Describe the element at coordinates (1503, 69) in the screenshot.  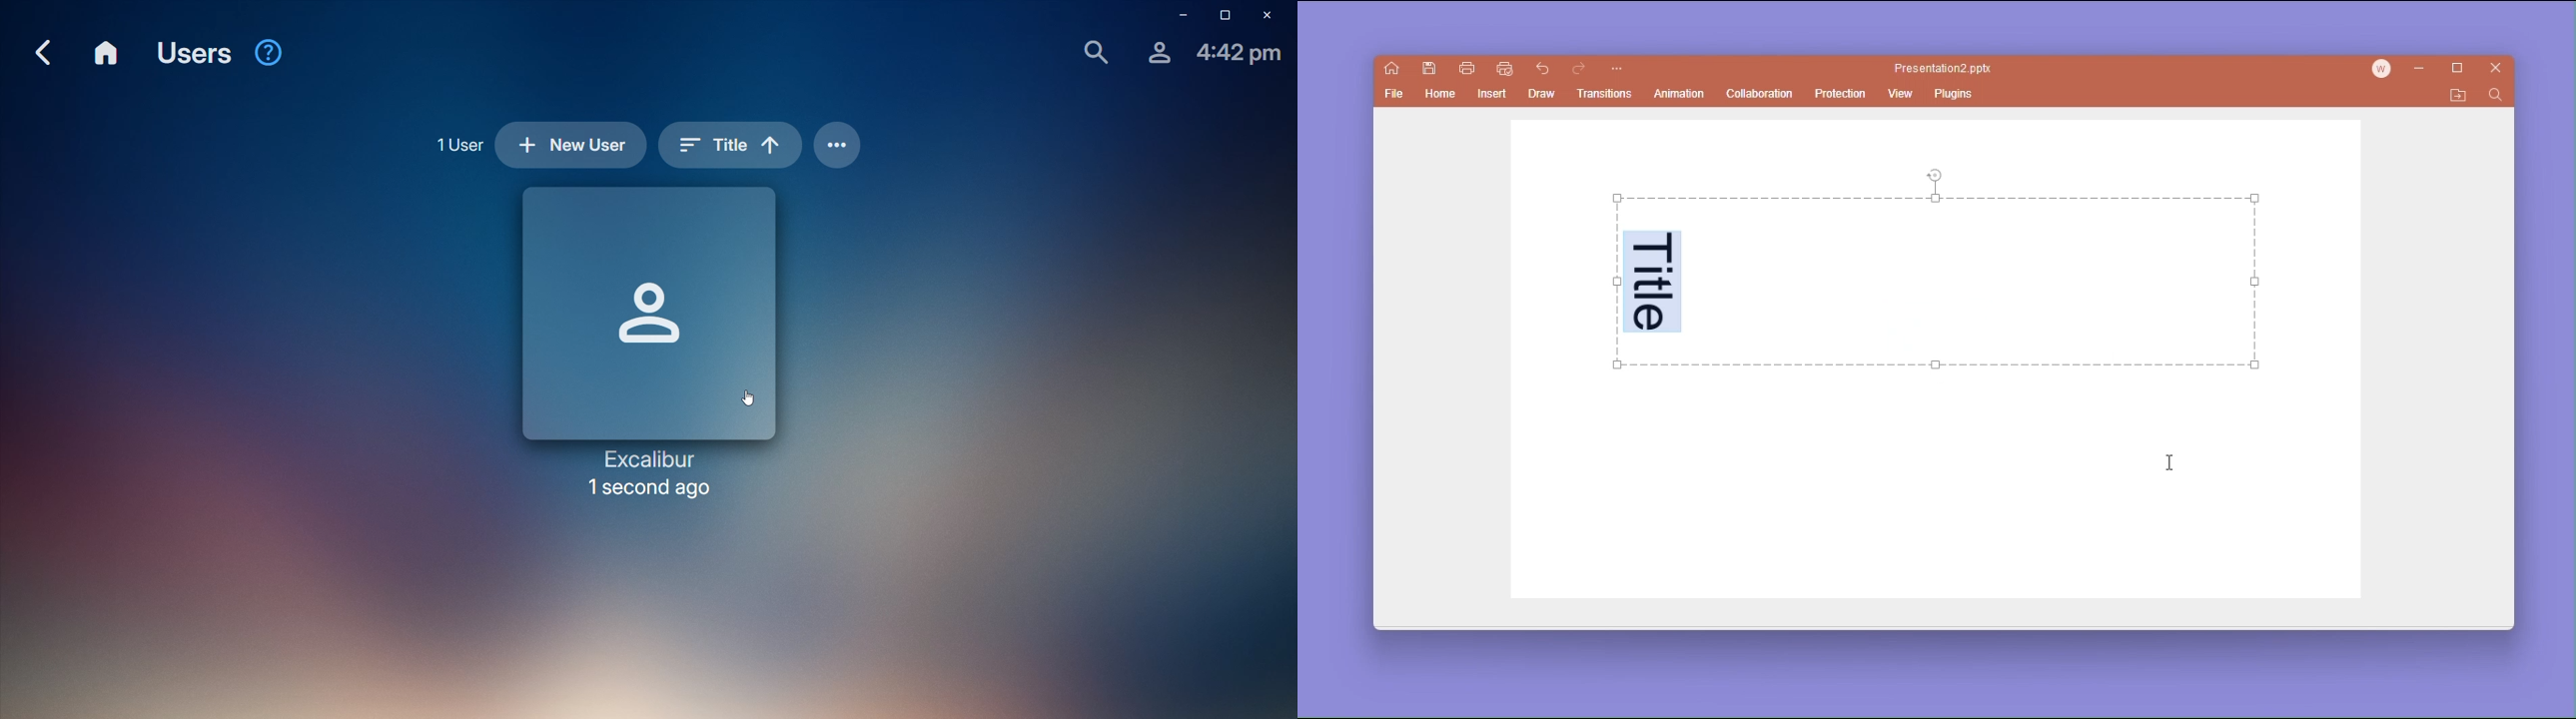
I see `quick print` at that location.